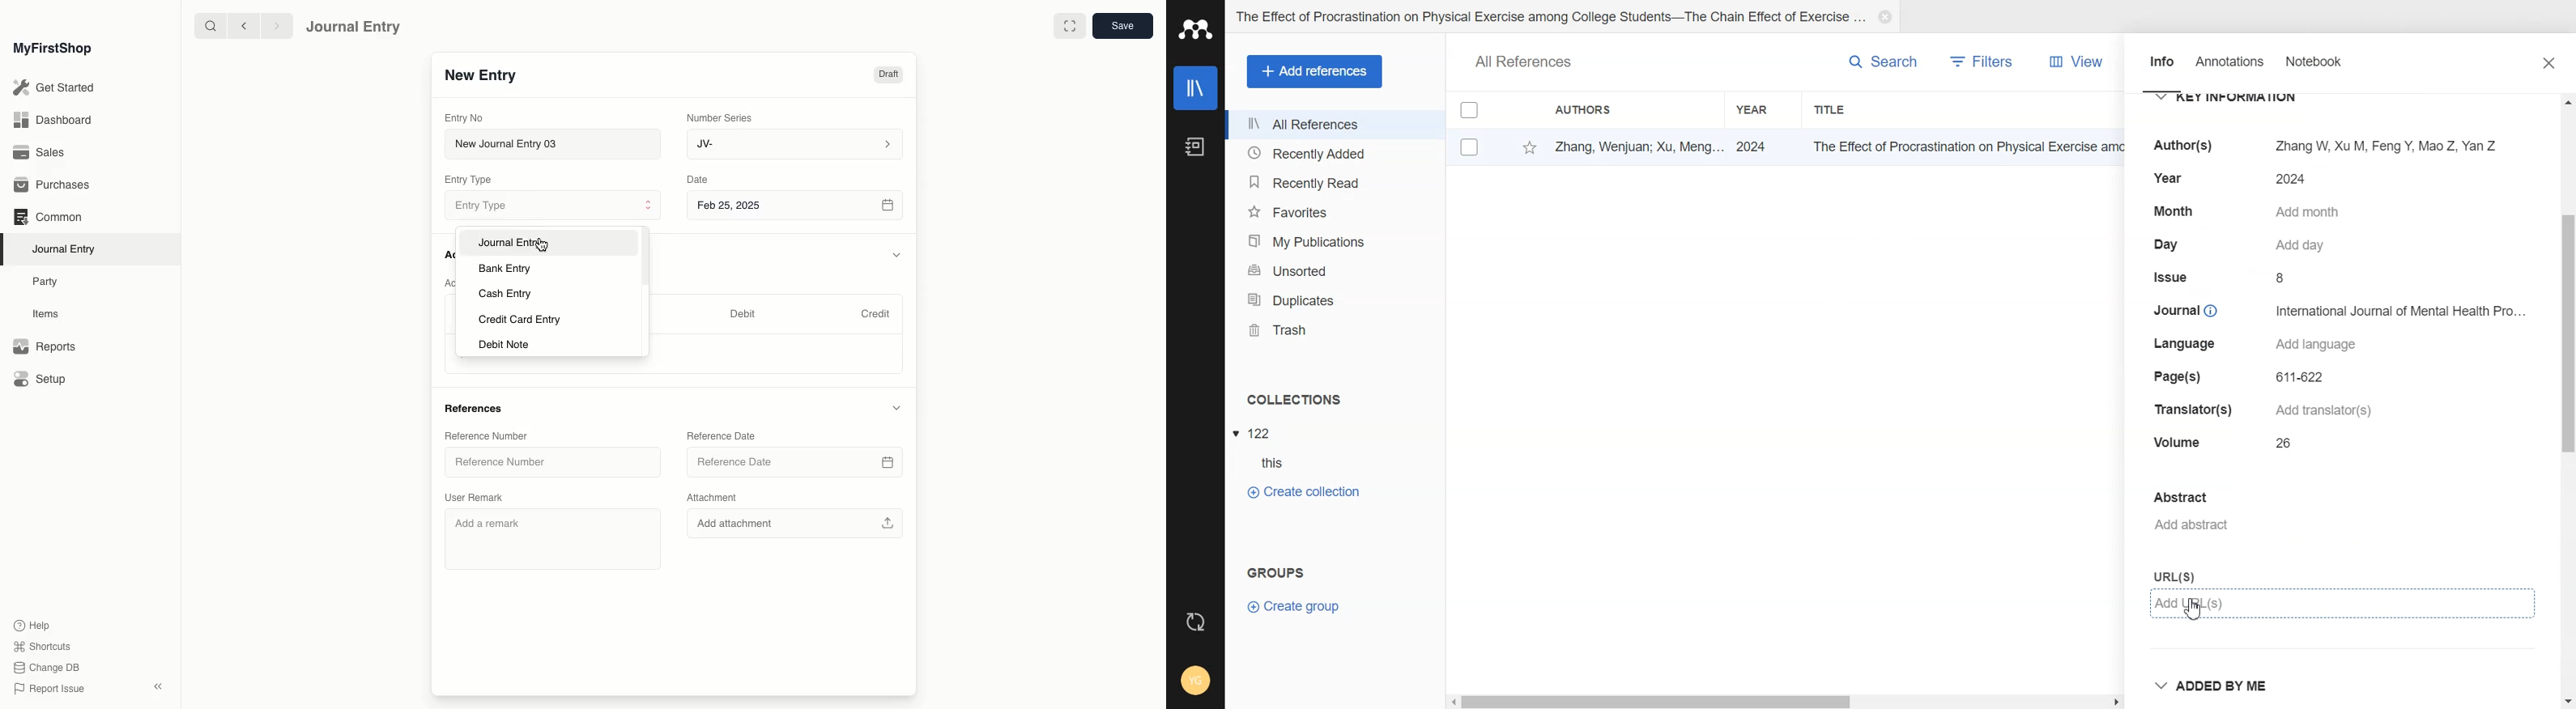  I want to click on Attachment, so click(712, 498).